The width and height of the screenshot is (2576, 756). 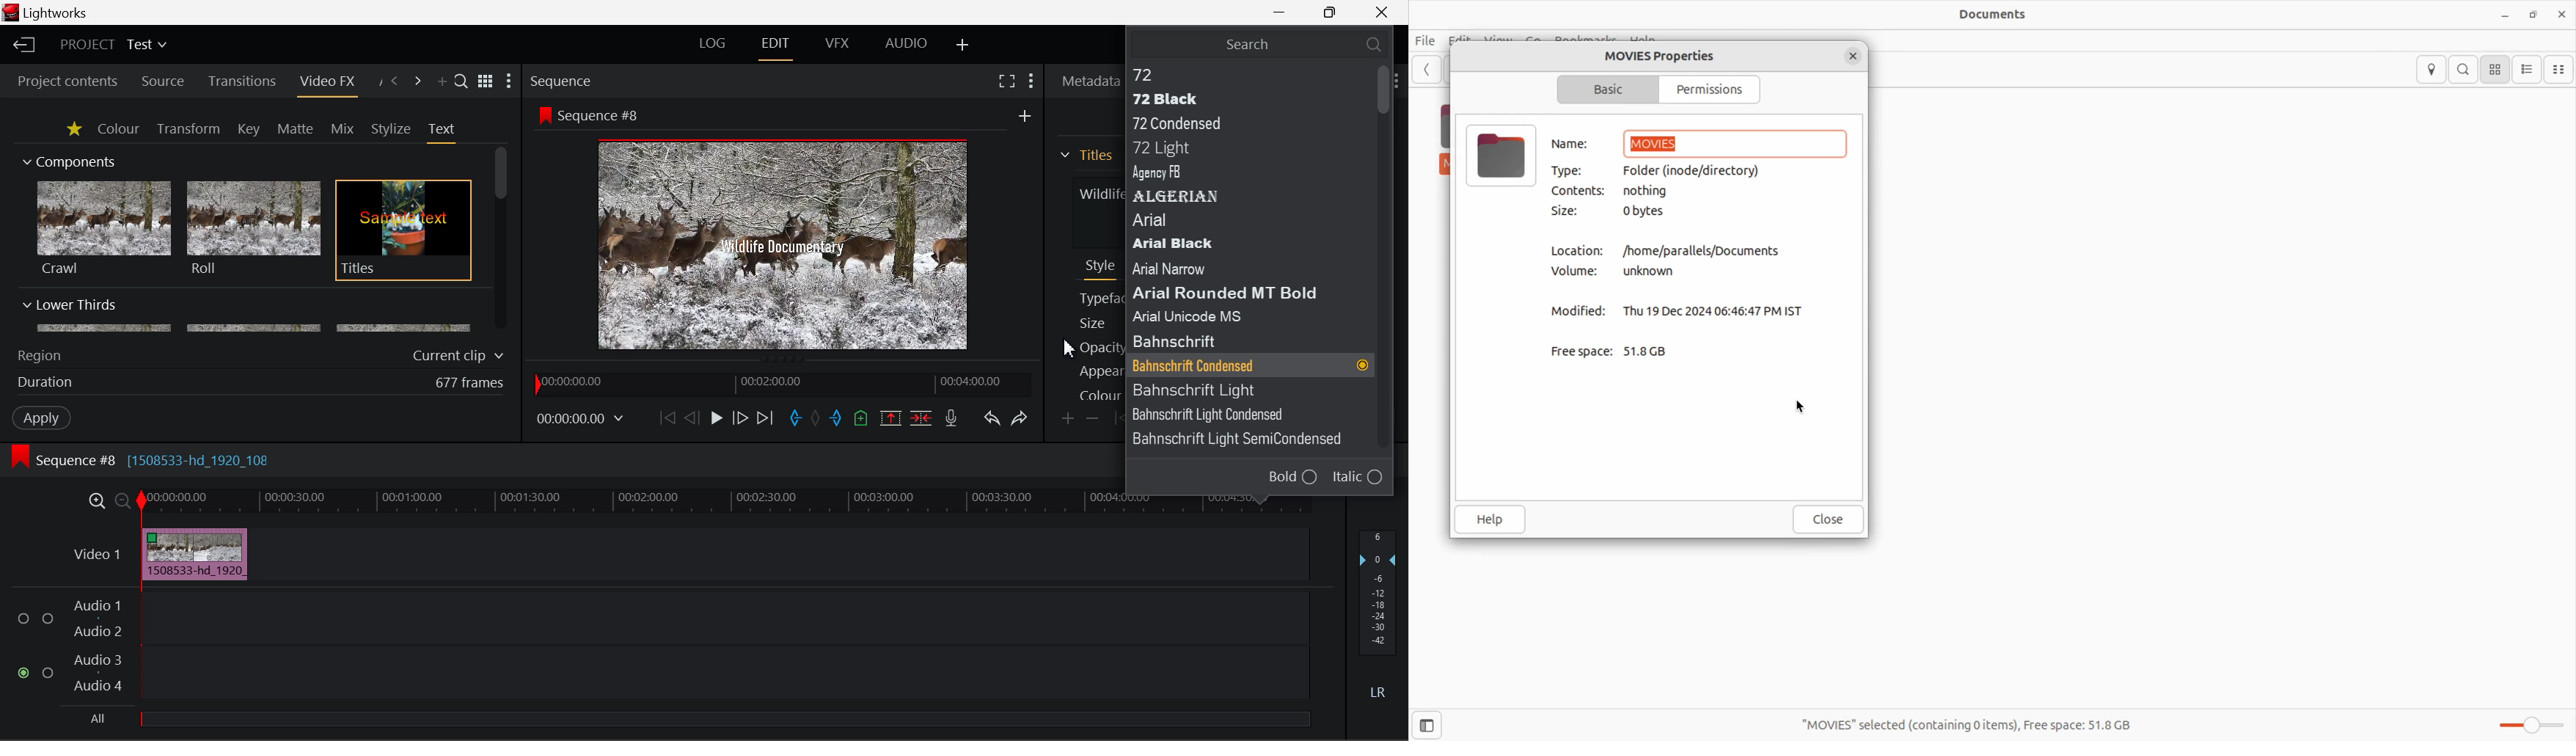 I want to click on Duration, so click(x=47, y=383).